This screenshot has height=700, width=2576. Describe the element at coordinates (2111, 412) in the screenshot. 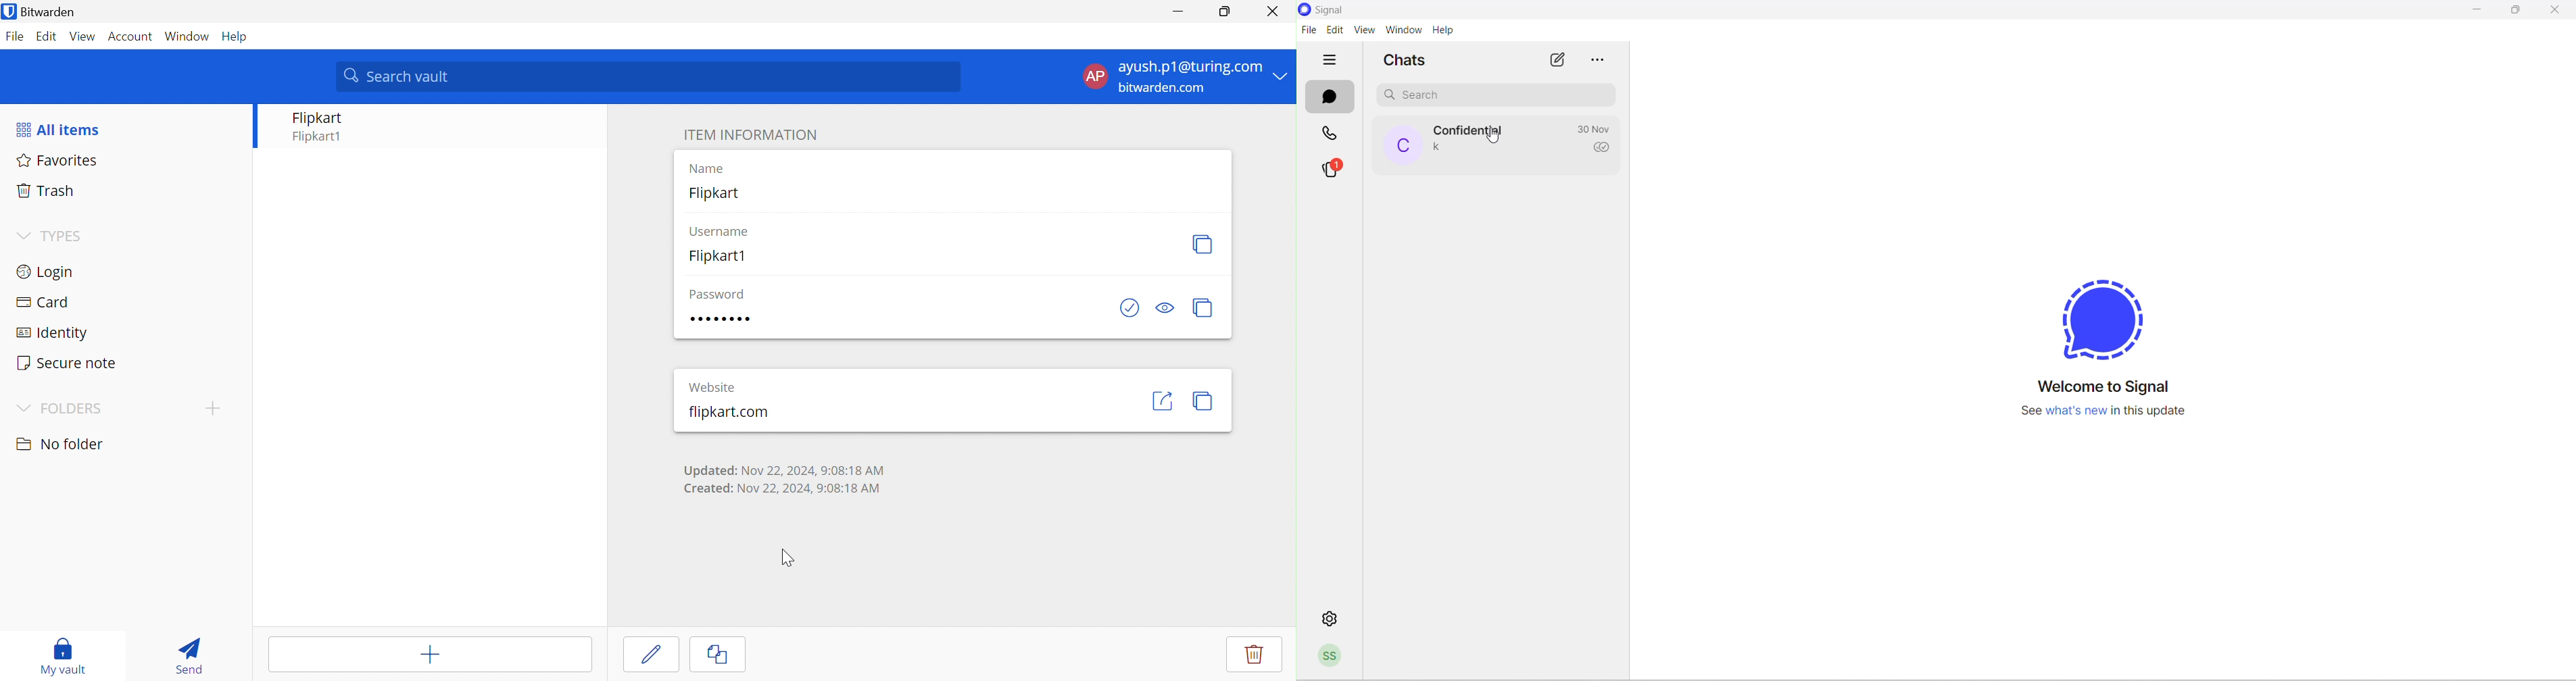

I see `information about new update` at that location.